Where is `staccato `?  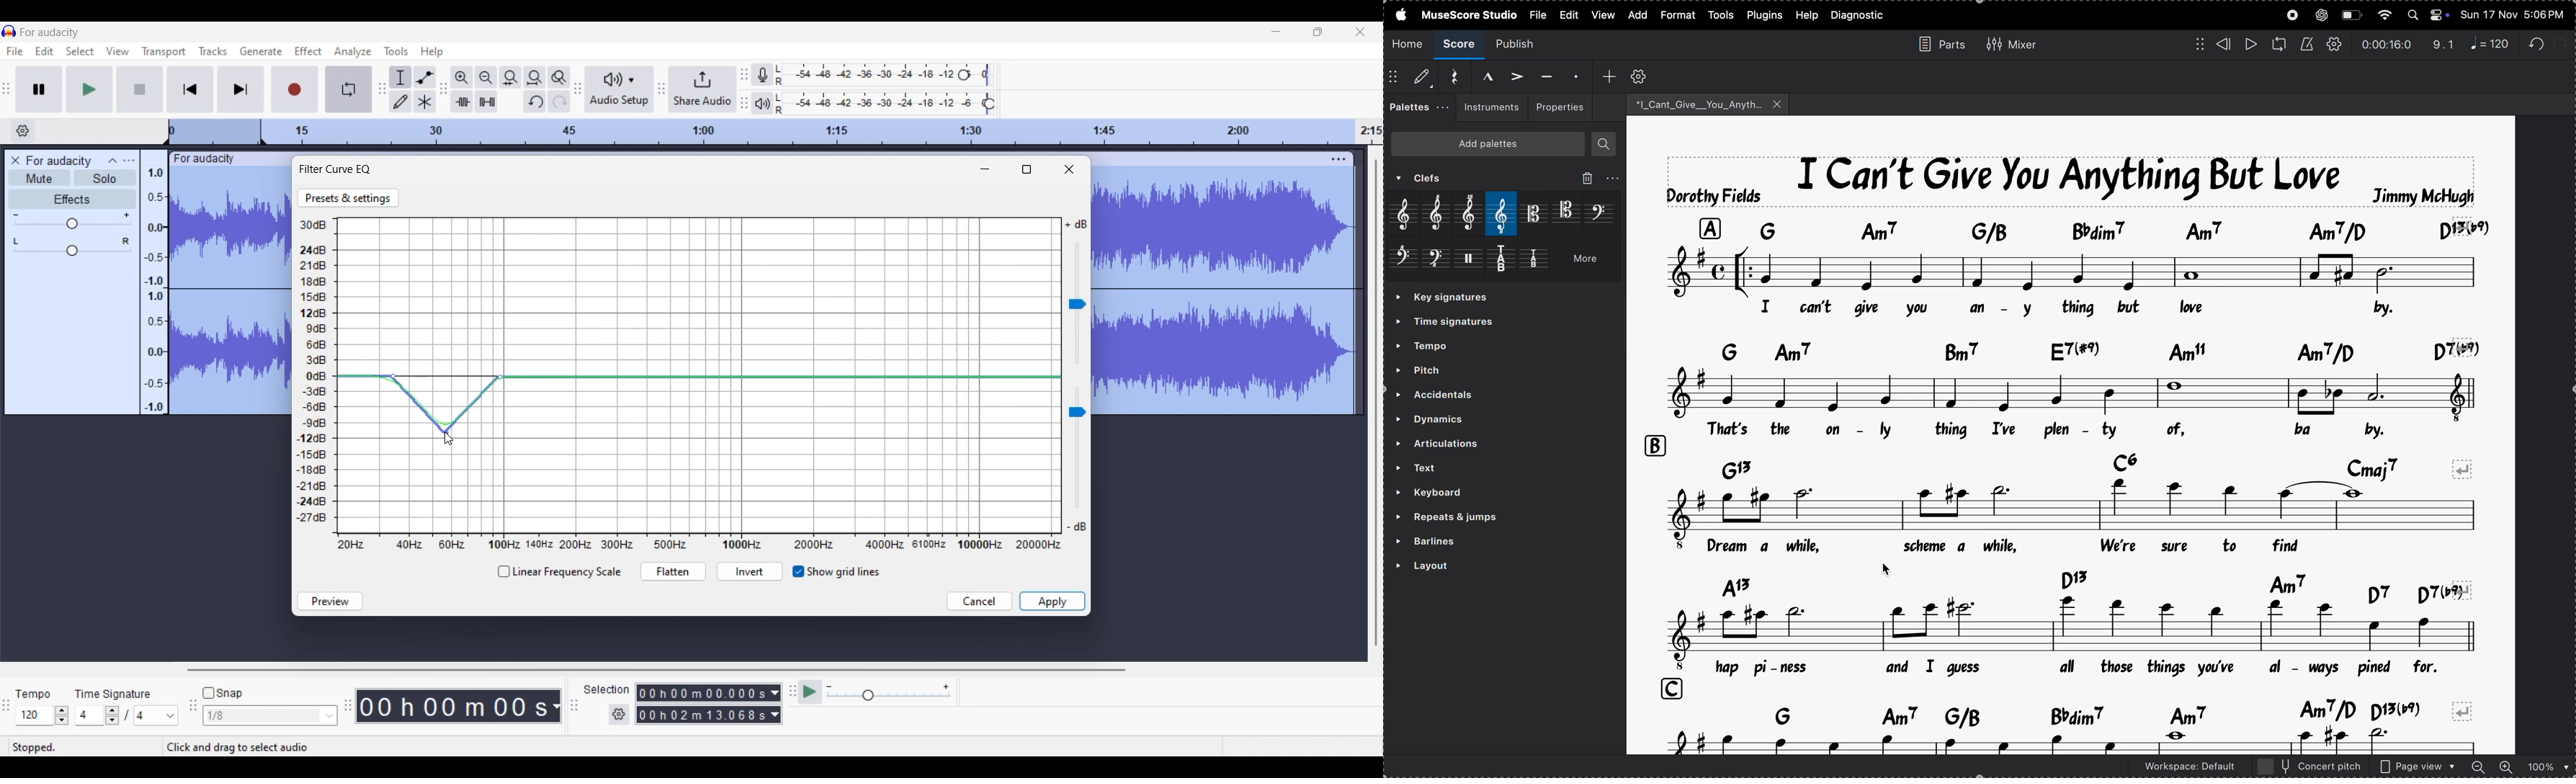 staccato  is located at coordinates (1574, 74).